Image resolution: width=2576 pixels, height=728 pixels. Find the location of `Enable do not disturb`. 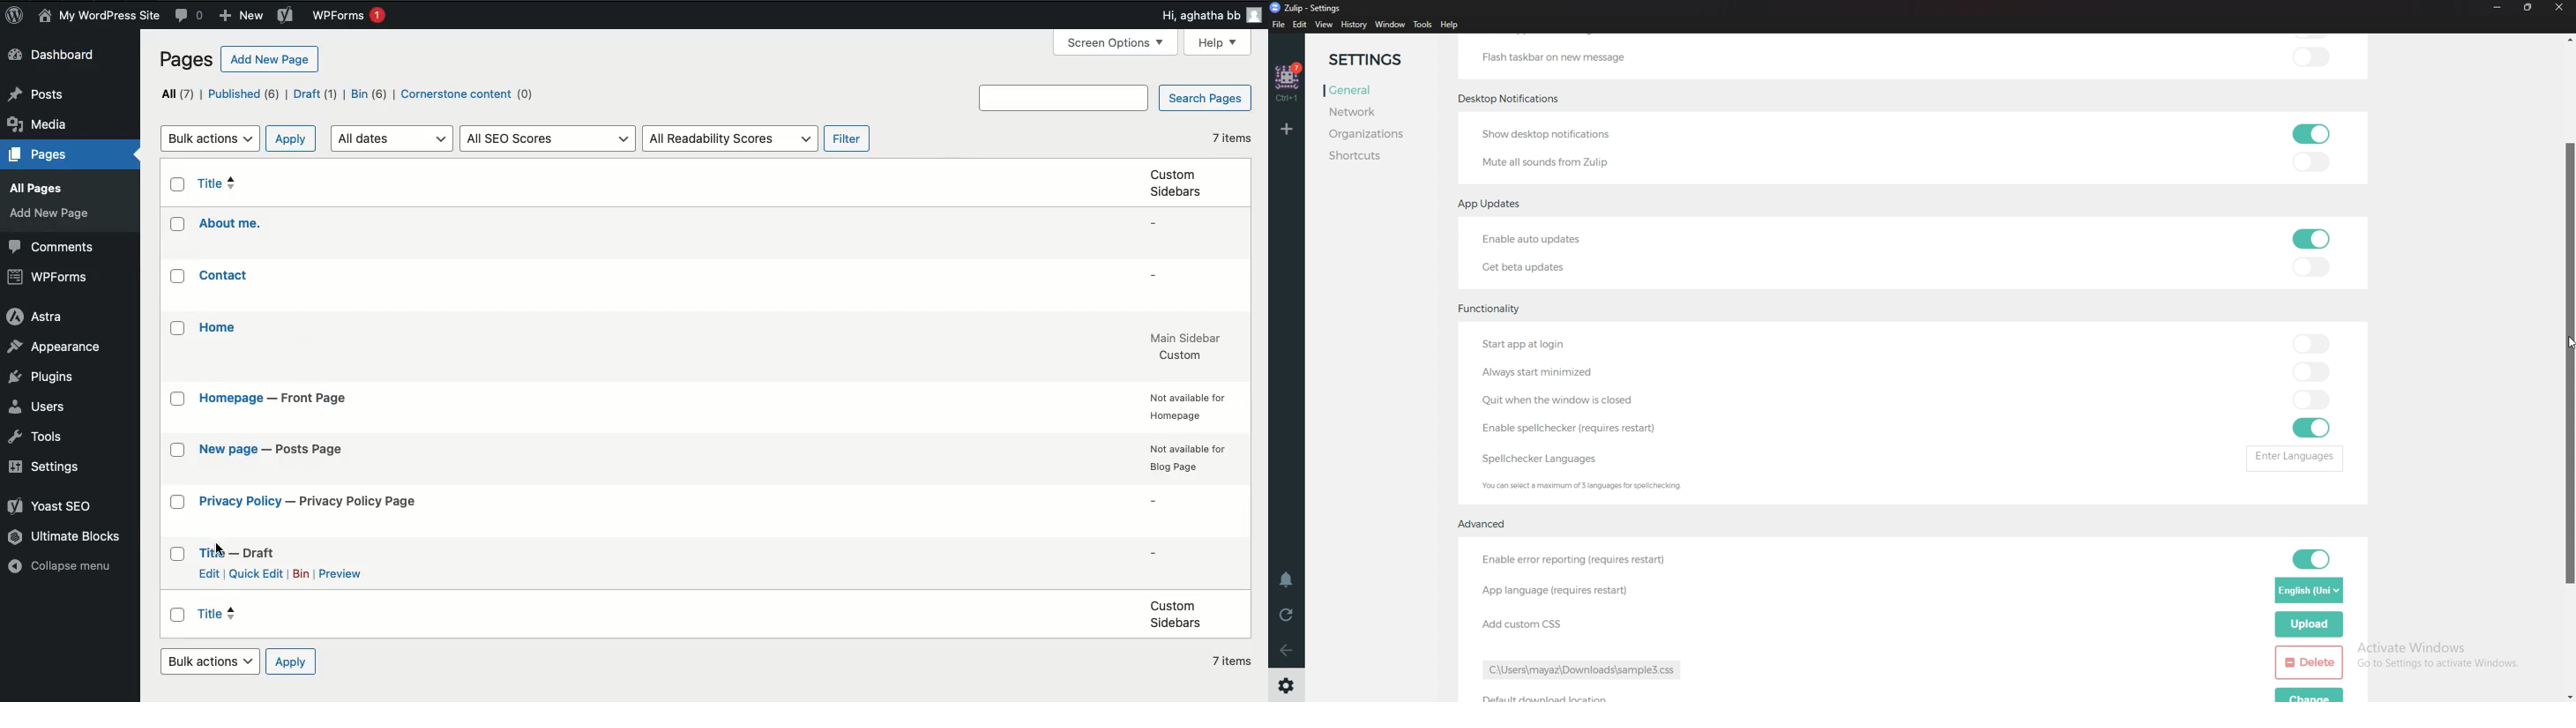

Enable do not disturb is located at coordinates (1290, 580).